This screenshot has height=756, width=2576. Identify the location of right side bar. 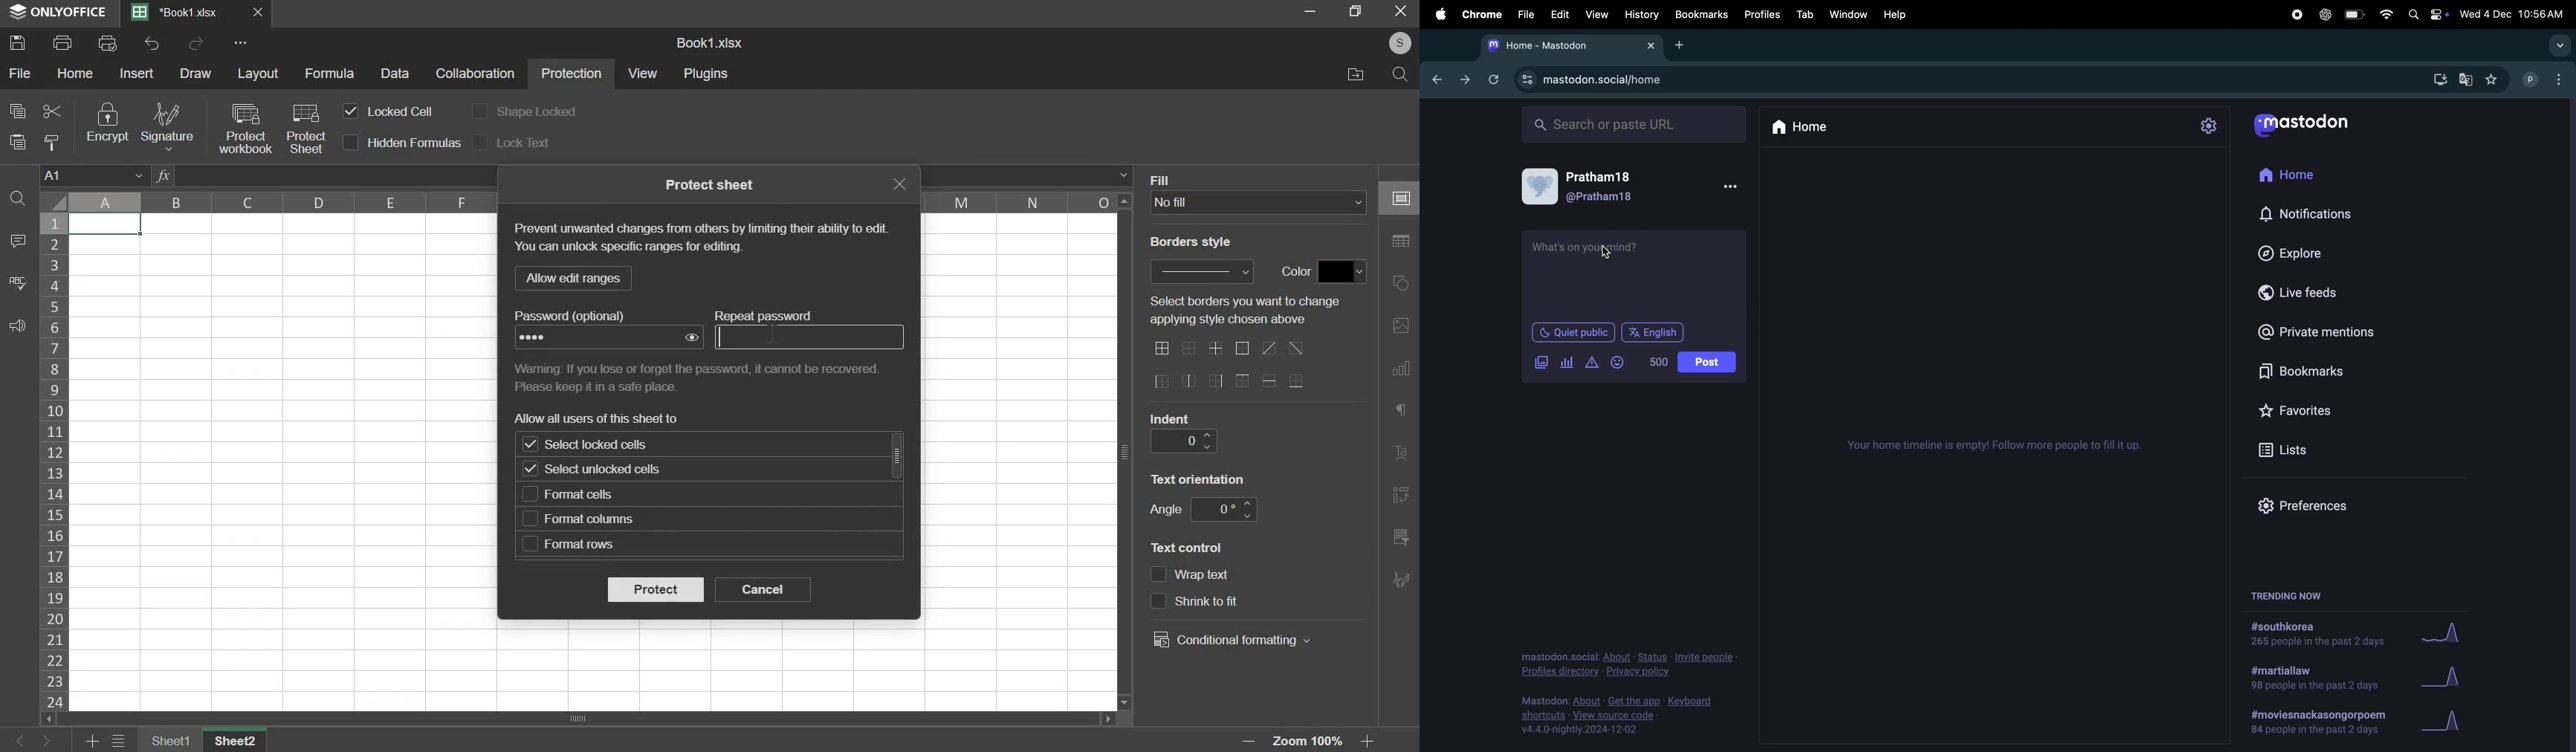
(1401, 577).